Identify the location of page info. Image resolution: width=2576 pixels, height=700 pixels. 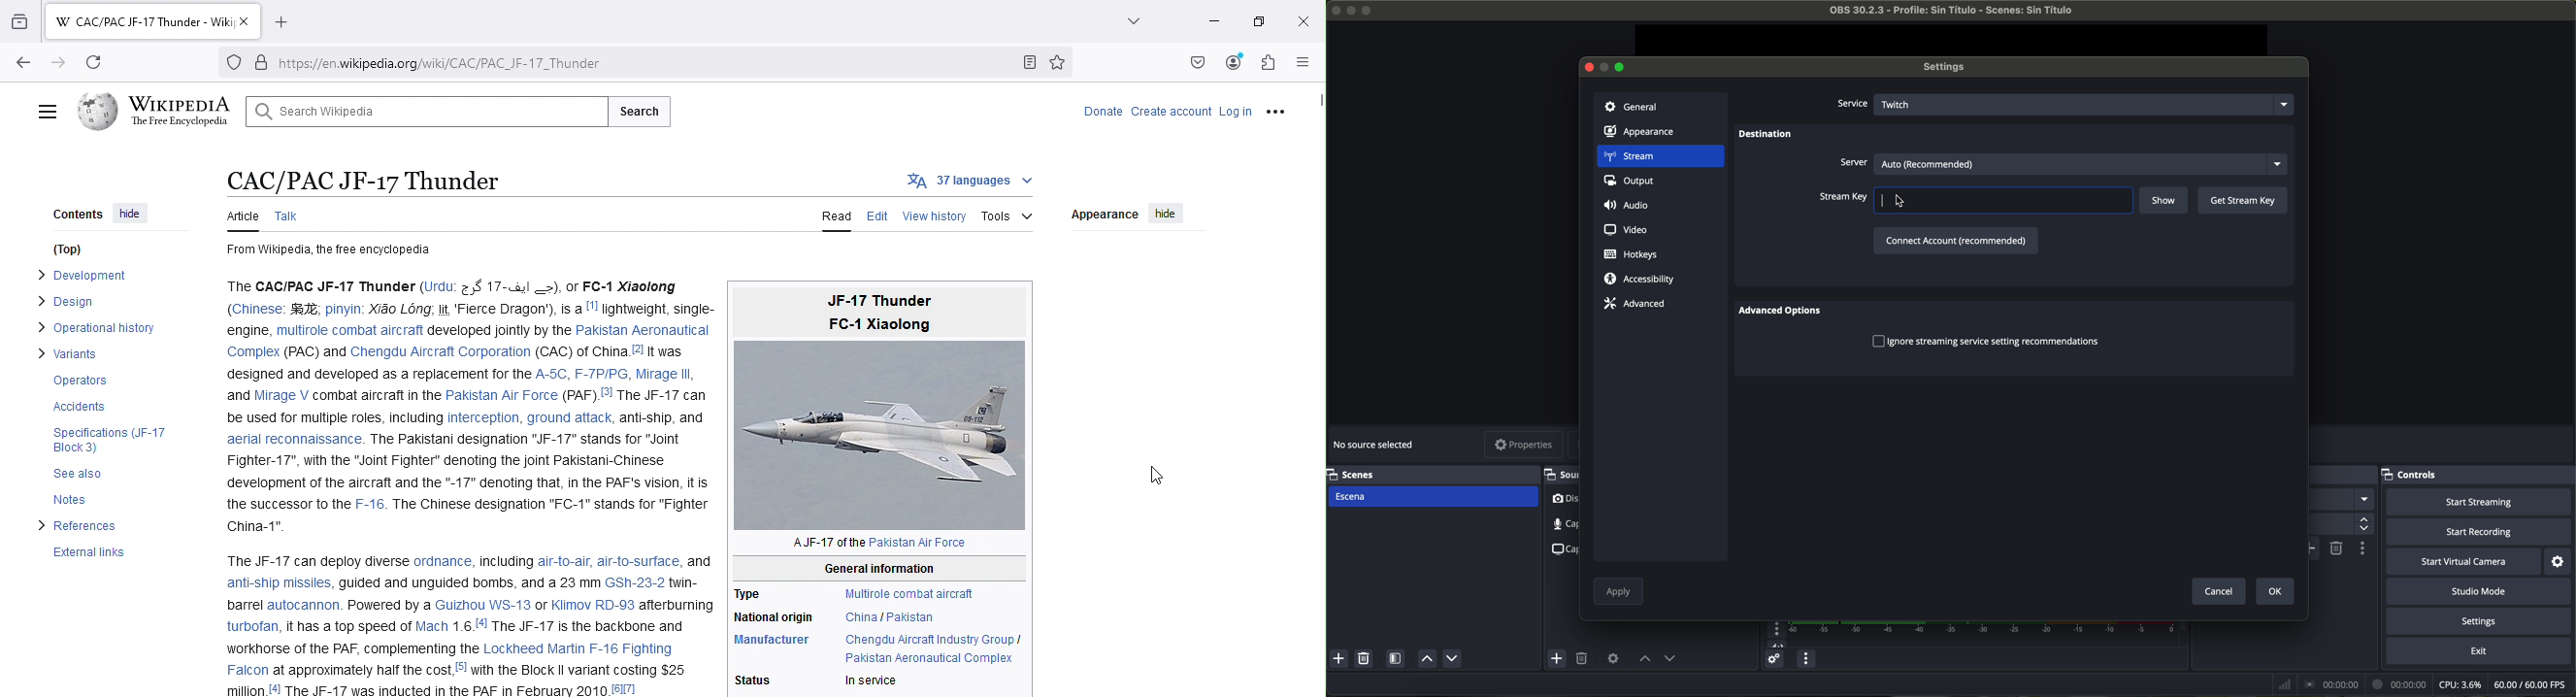
(468, 485).